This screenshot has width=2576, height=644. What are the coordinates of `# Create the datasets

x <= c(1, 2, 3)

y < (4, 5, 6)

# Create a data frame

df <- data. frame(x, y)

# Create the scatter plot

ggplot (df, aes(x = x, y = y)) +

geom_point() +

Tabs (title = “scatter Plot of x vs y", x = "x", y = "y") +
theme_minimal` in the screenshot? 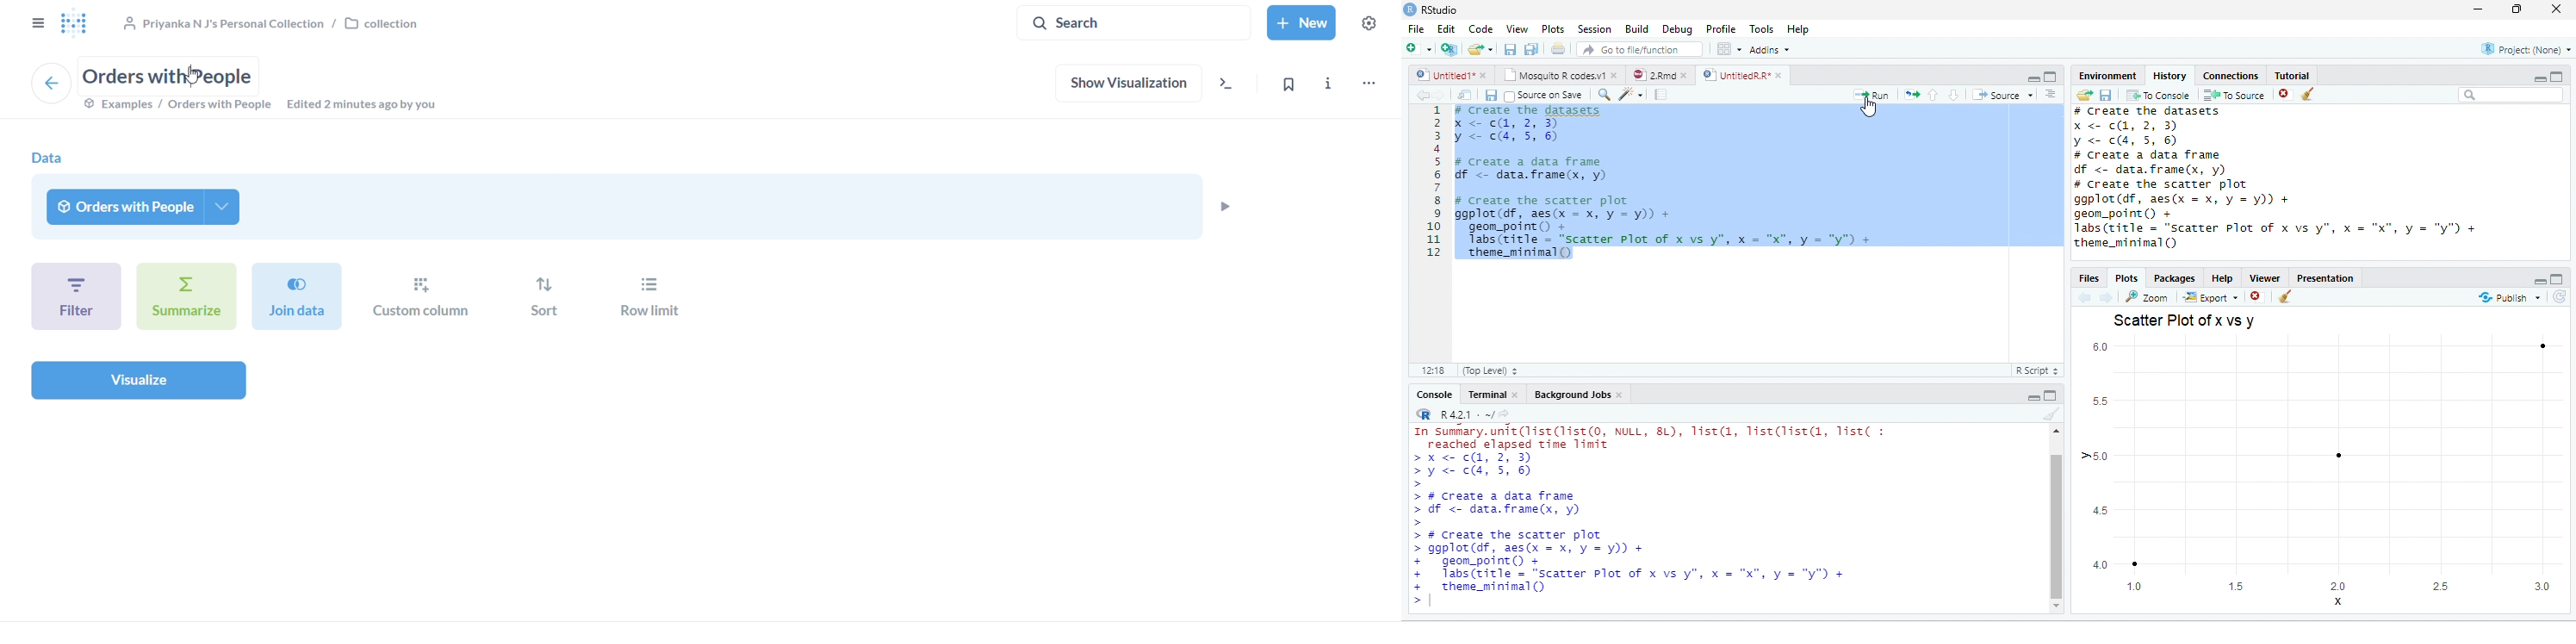 It's located at (2276, 178).